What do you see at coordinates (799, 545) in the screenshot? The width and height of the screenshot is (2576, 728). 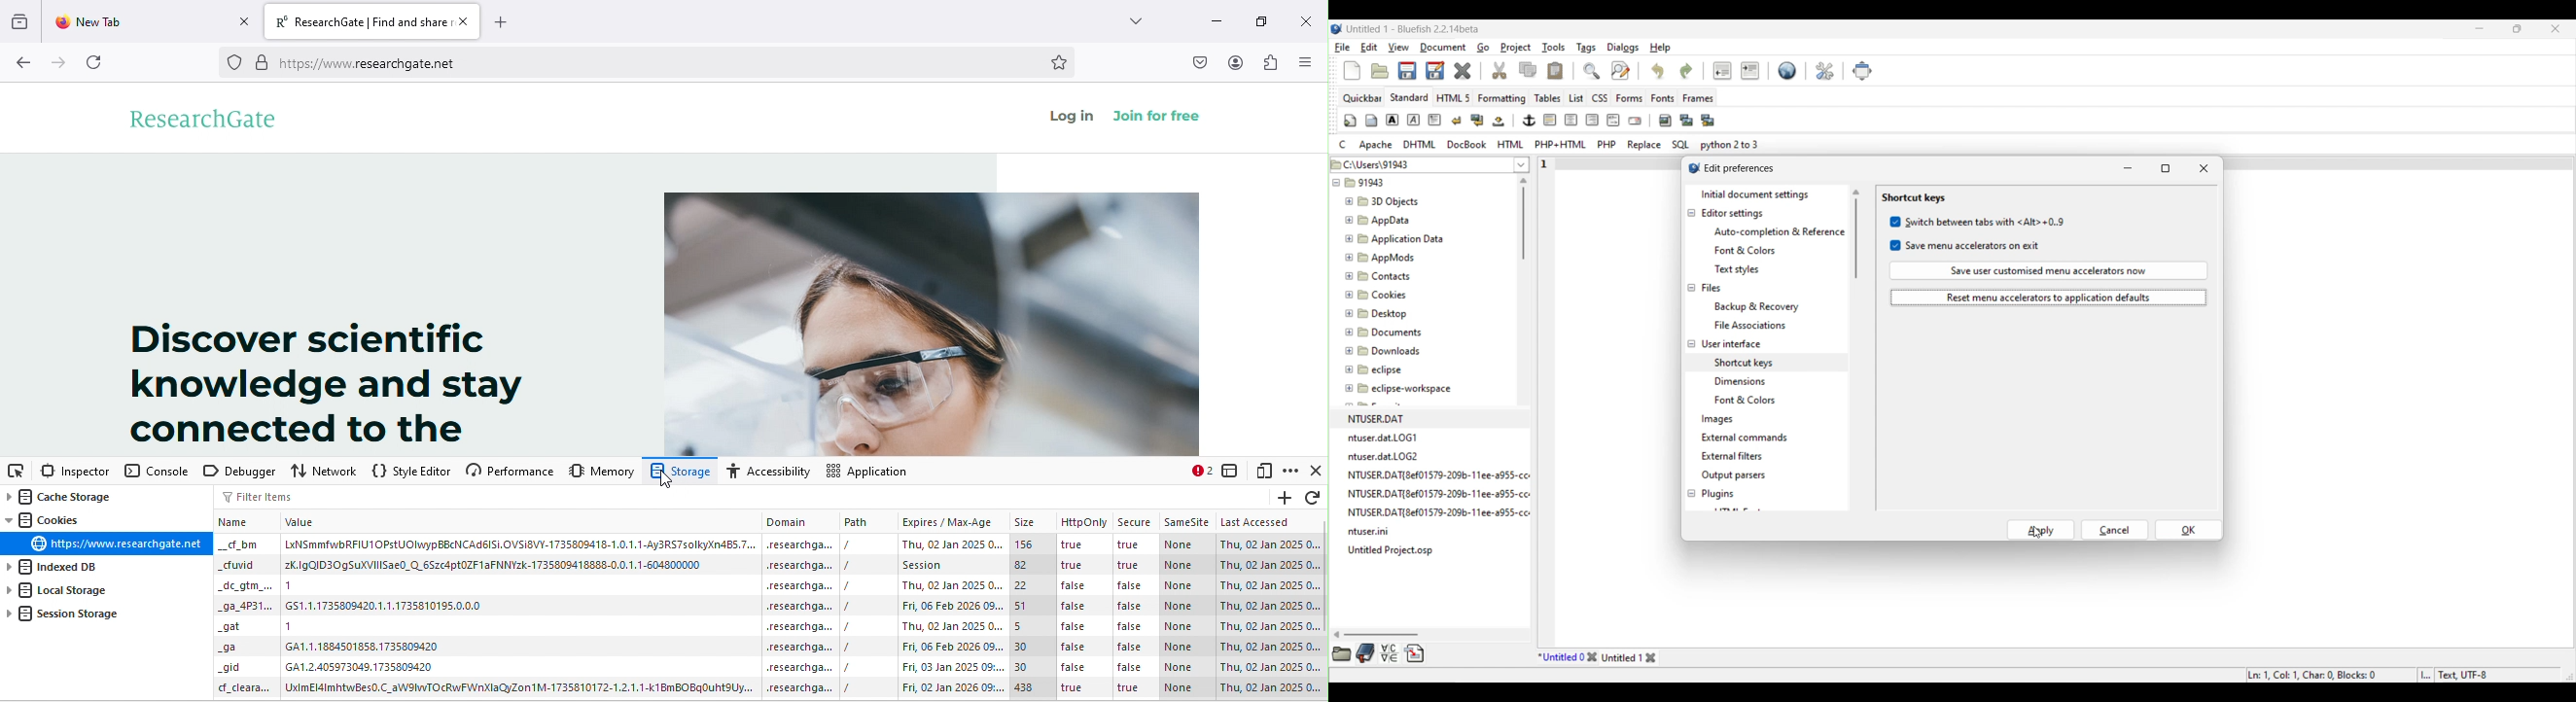 I see `domain` at bounding box center [799, 545].